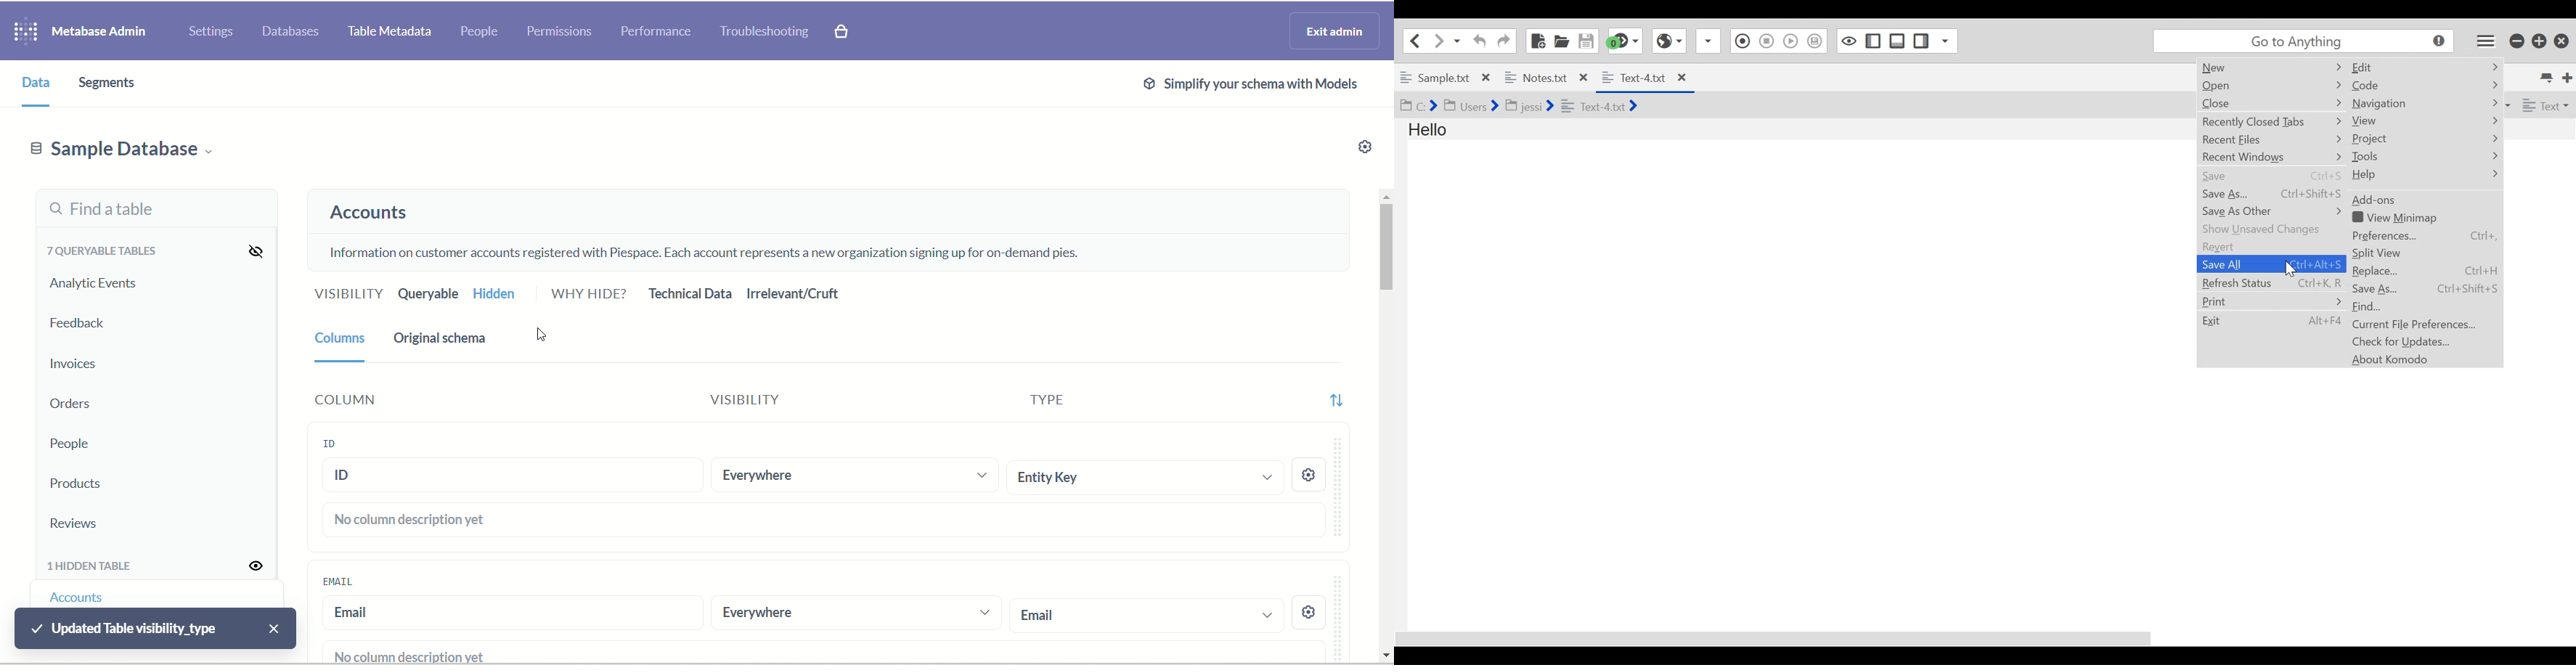  I want to click on View, so click(2424, 120).